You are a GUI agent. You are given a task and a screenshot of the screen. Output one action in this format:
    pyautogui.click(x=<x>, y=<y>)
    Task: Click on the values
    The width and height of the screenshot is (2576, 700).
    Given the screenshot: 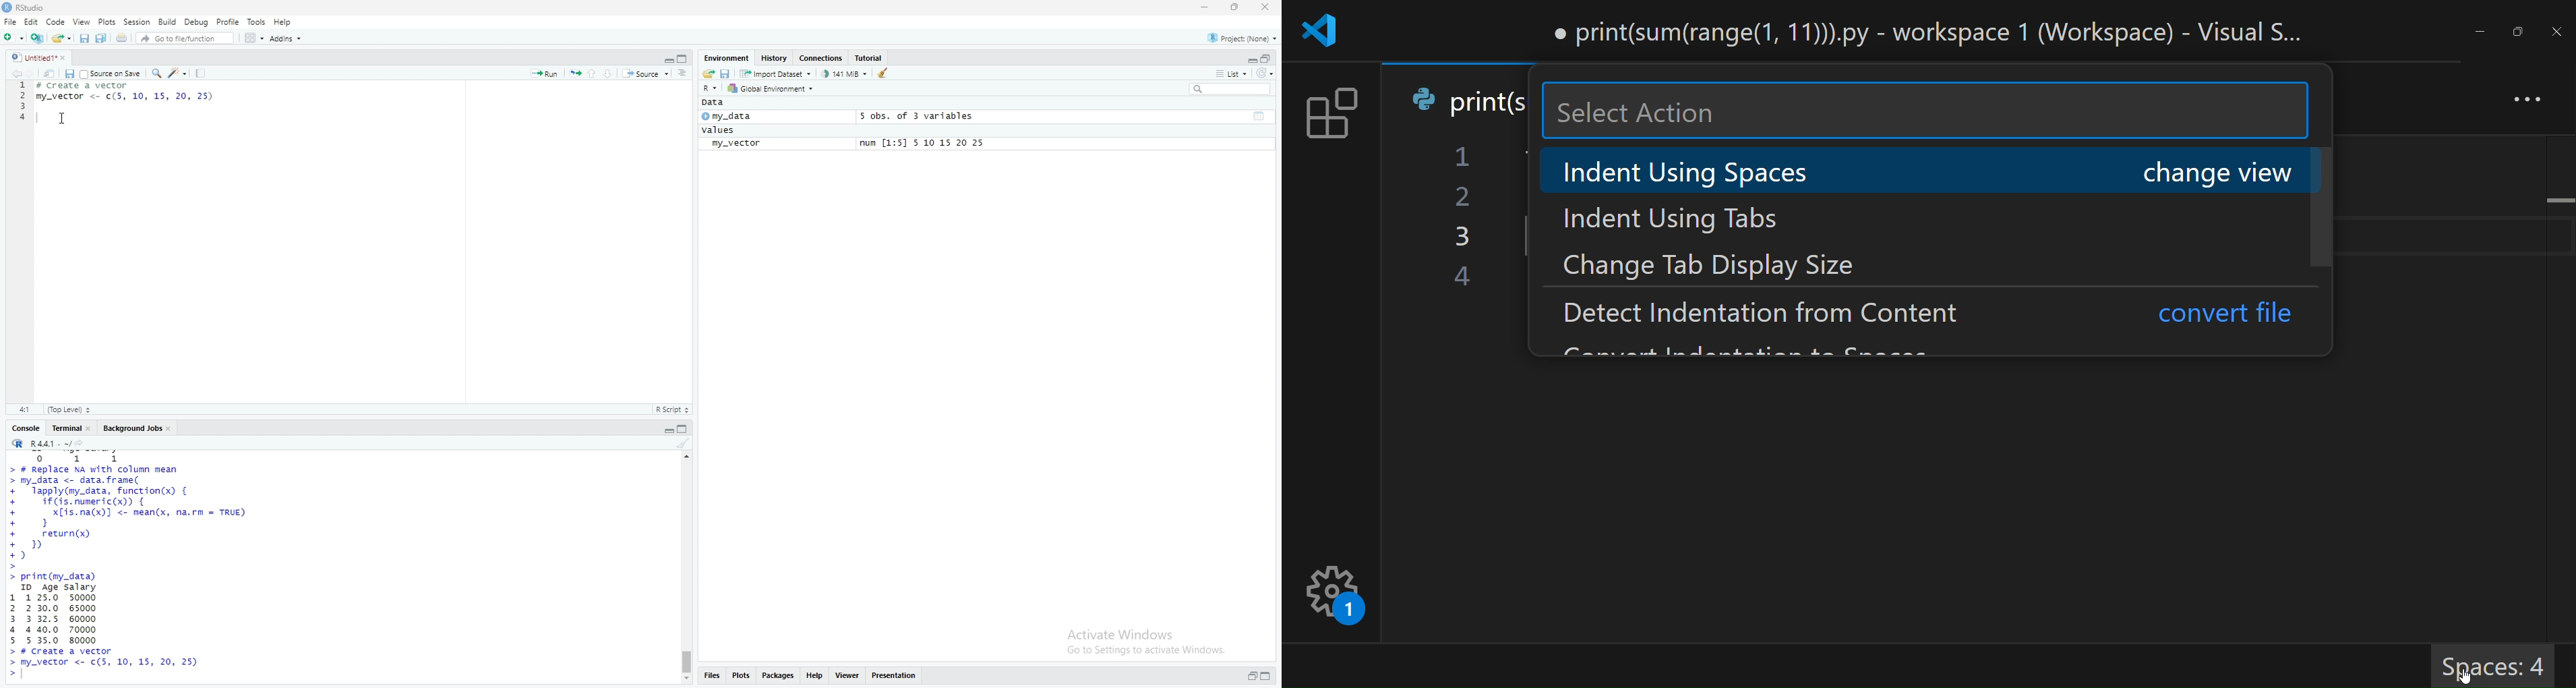 What is the action you would take?
    pyautogui.click(x=720, y=130)
    